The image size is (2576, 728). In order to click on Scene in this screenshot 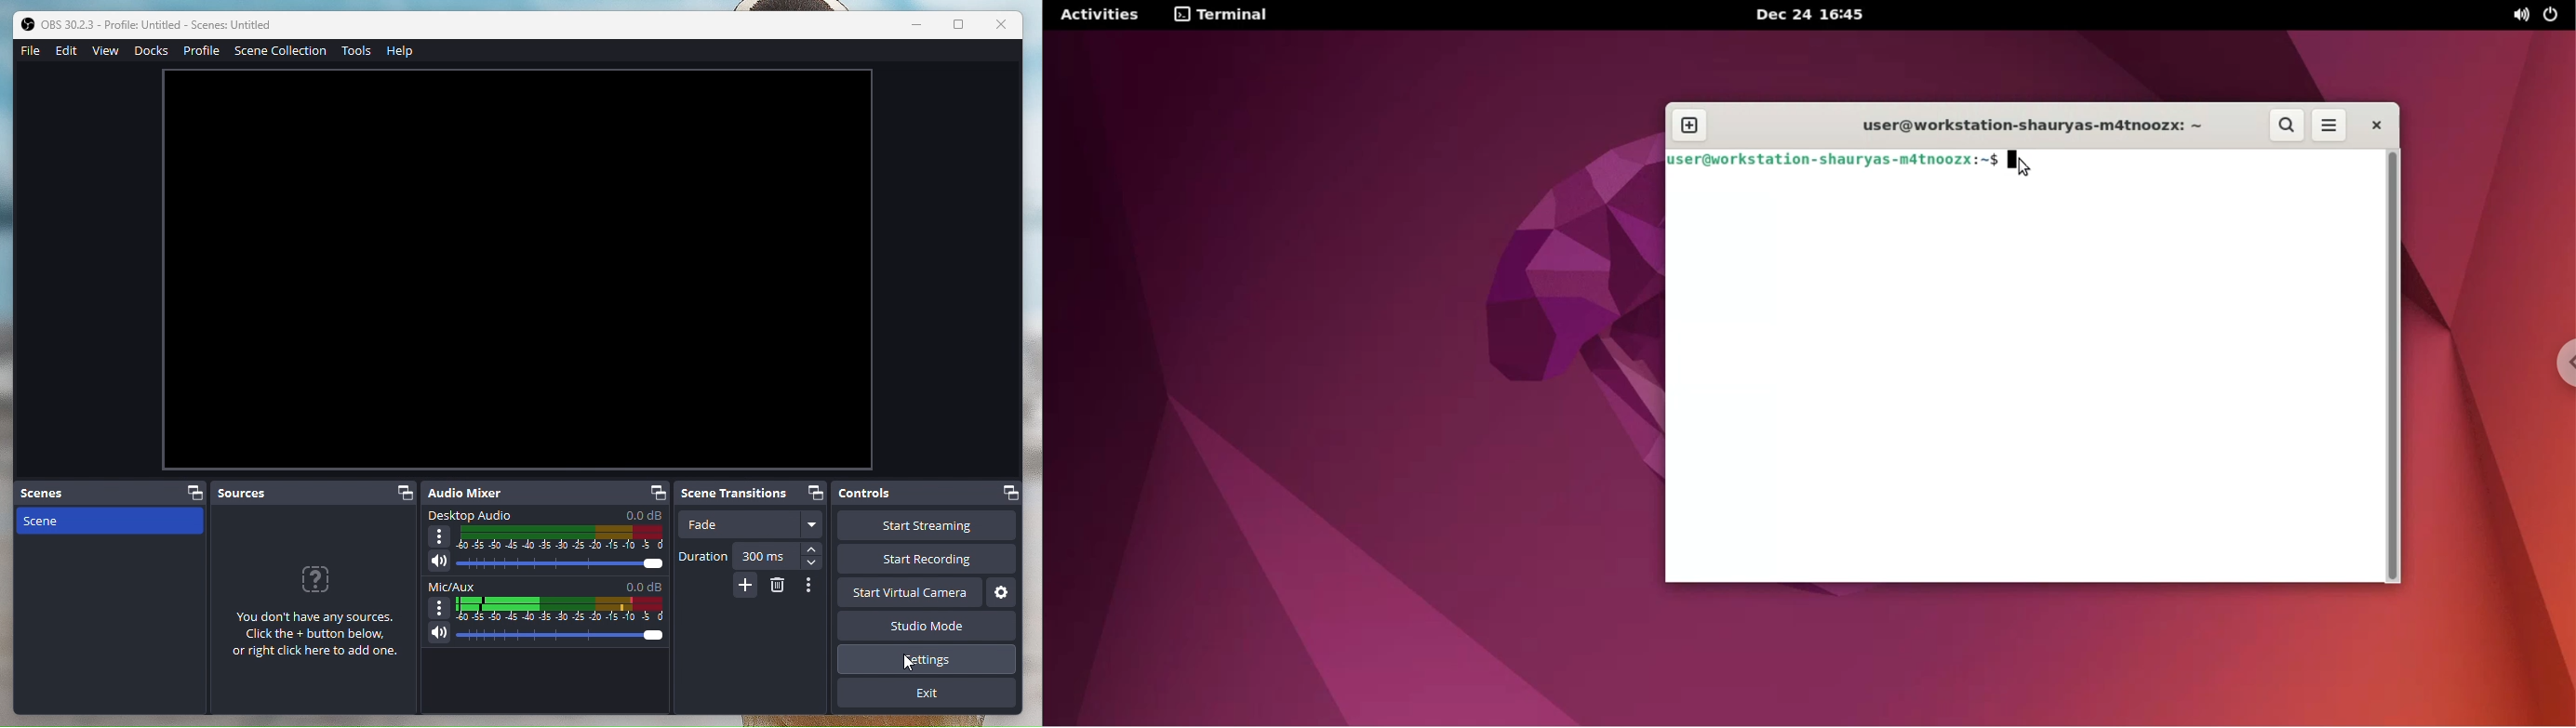, I will do `click(111, 522)`.